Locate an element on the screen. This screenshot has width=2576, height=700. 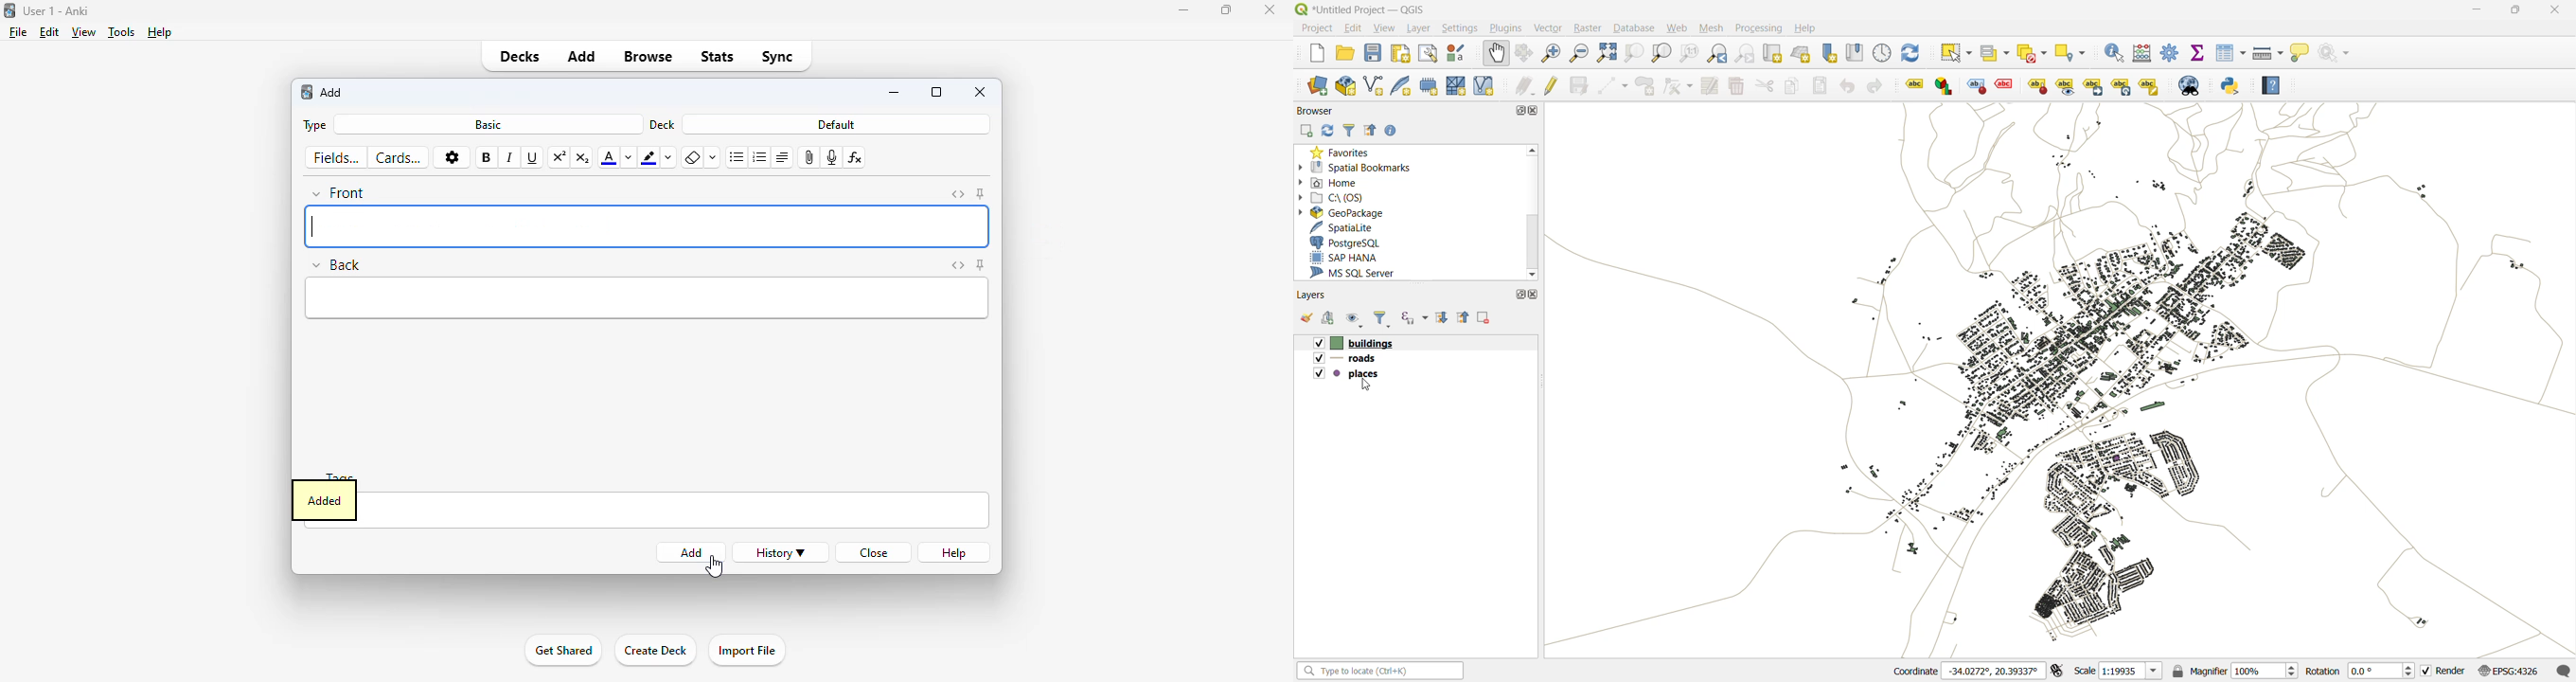
create deck is located at coordinates (654, 651).